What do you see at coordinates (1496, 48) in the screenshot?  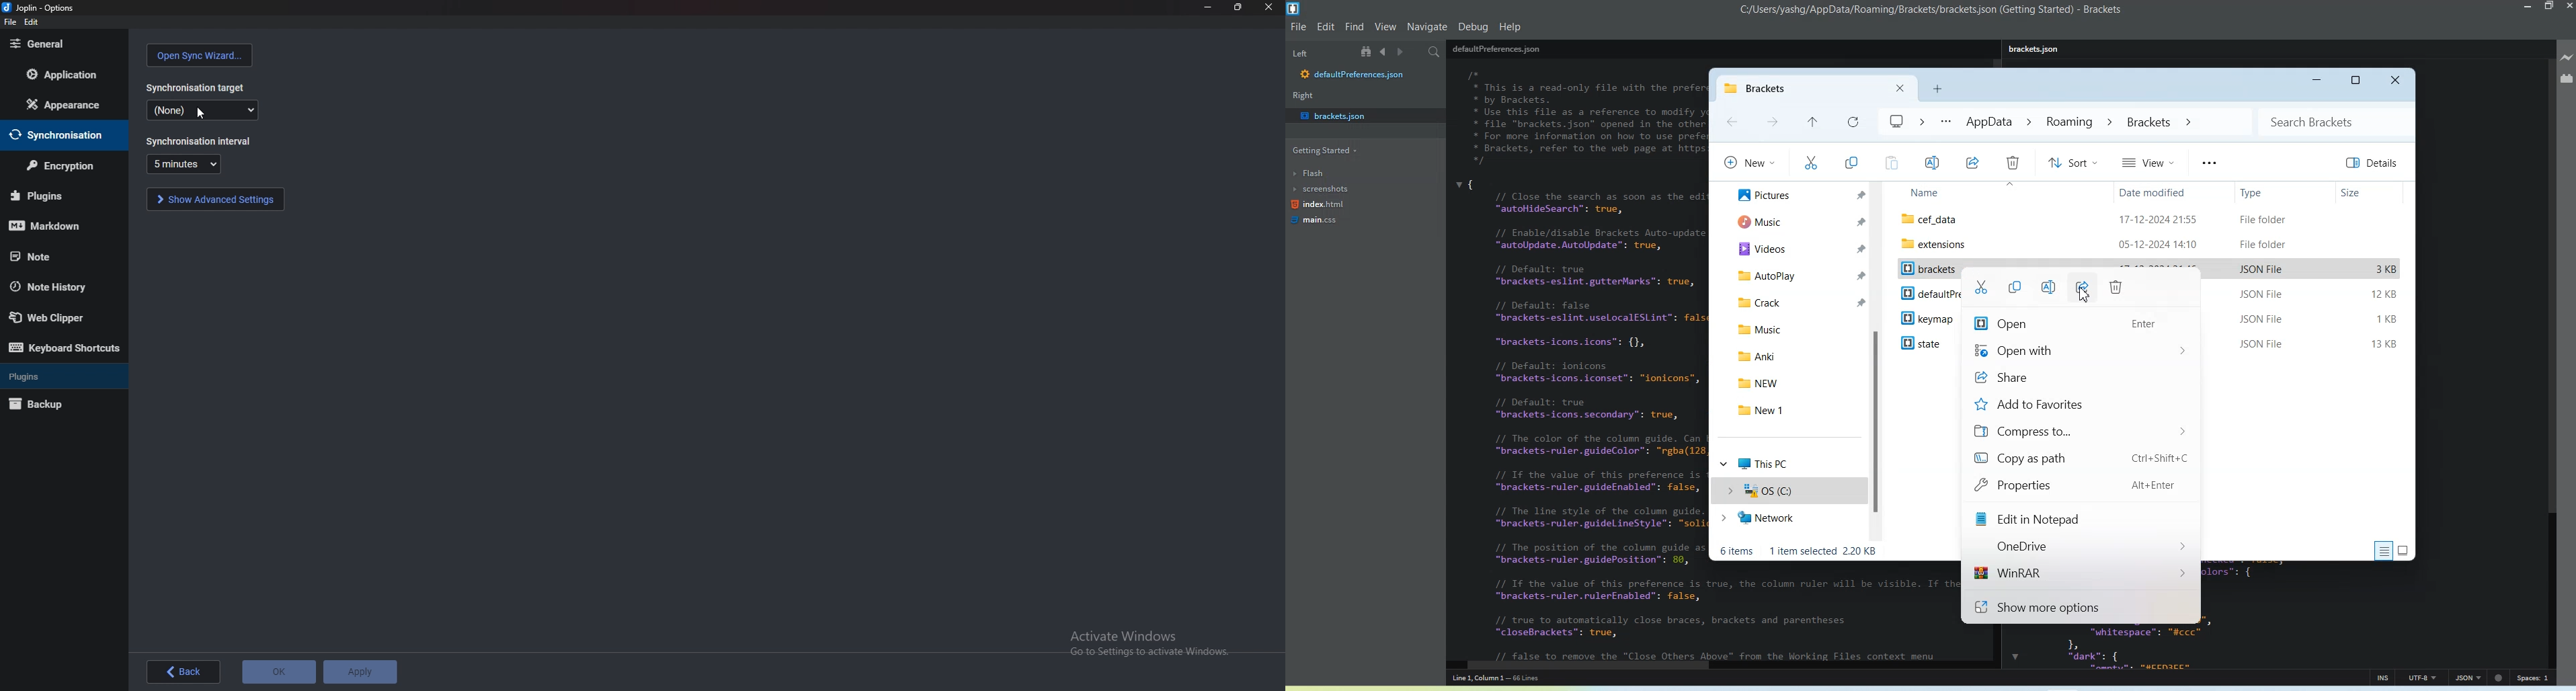 I see `defaultPreferences.json` at bounding box center [1496, 48].